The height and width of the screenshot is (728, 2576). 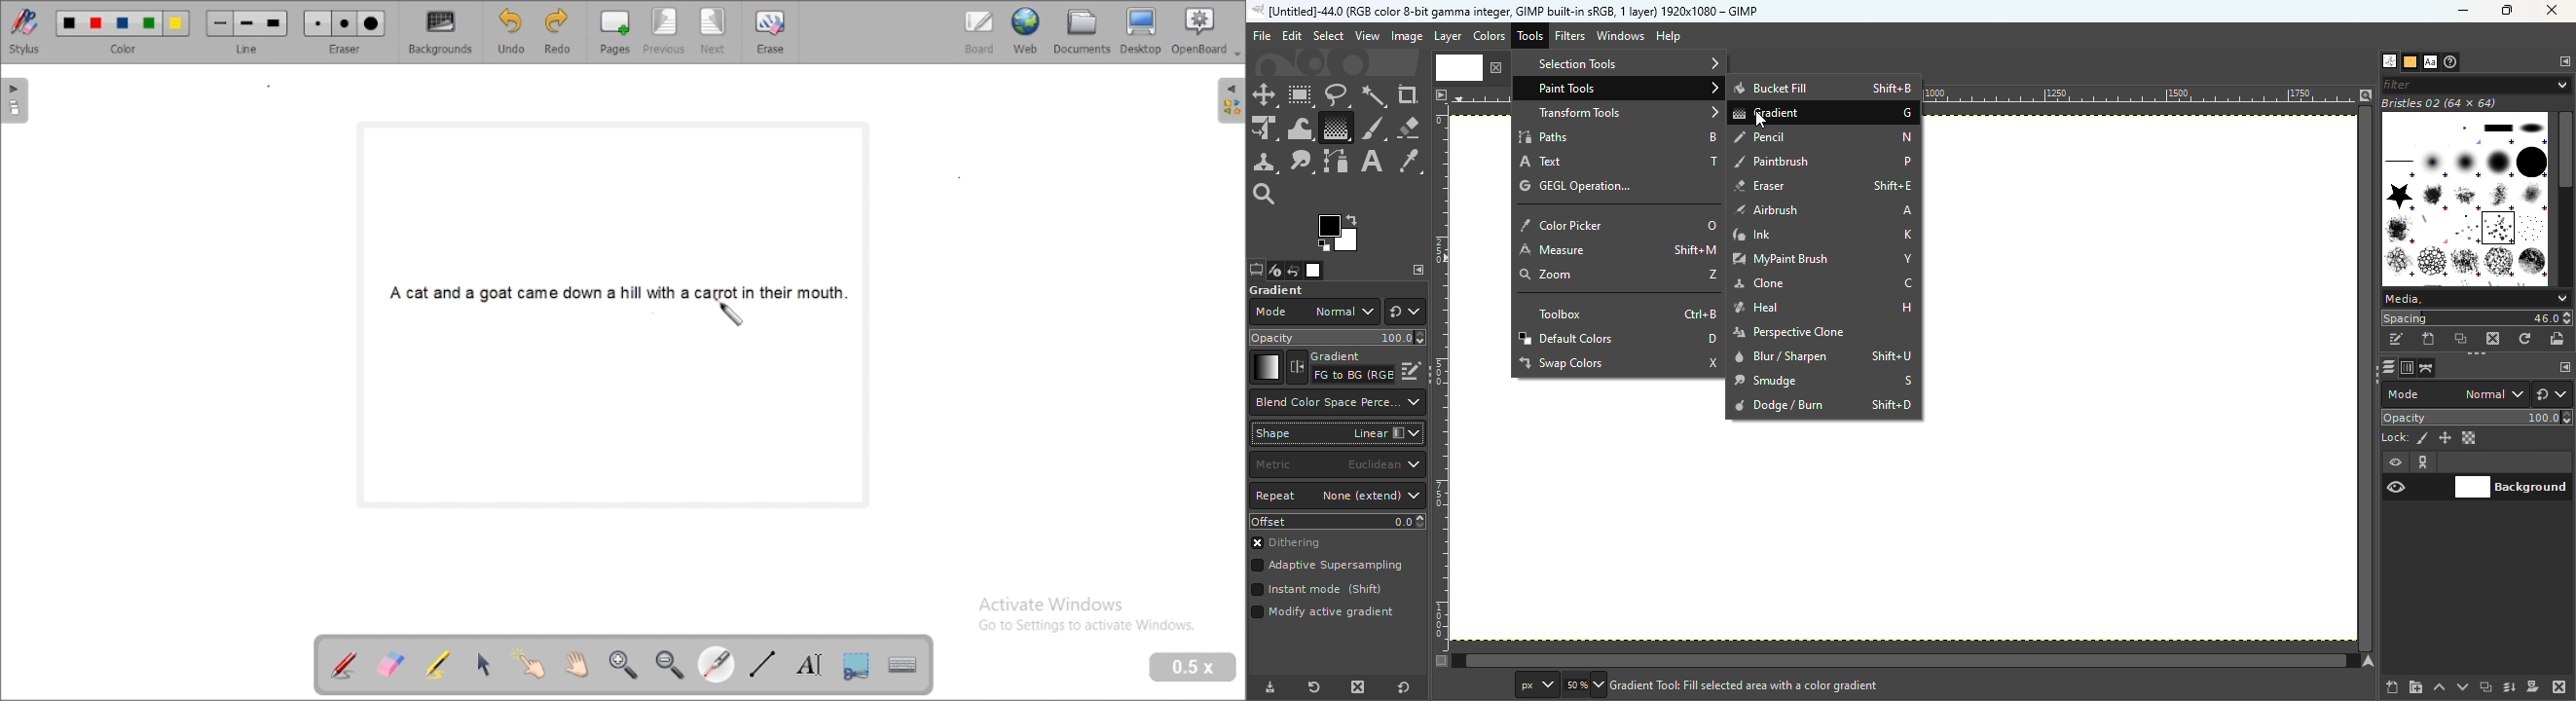 I want to click on Mode active gradient, so click(x=1326, y=616).